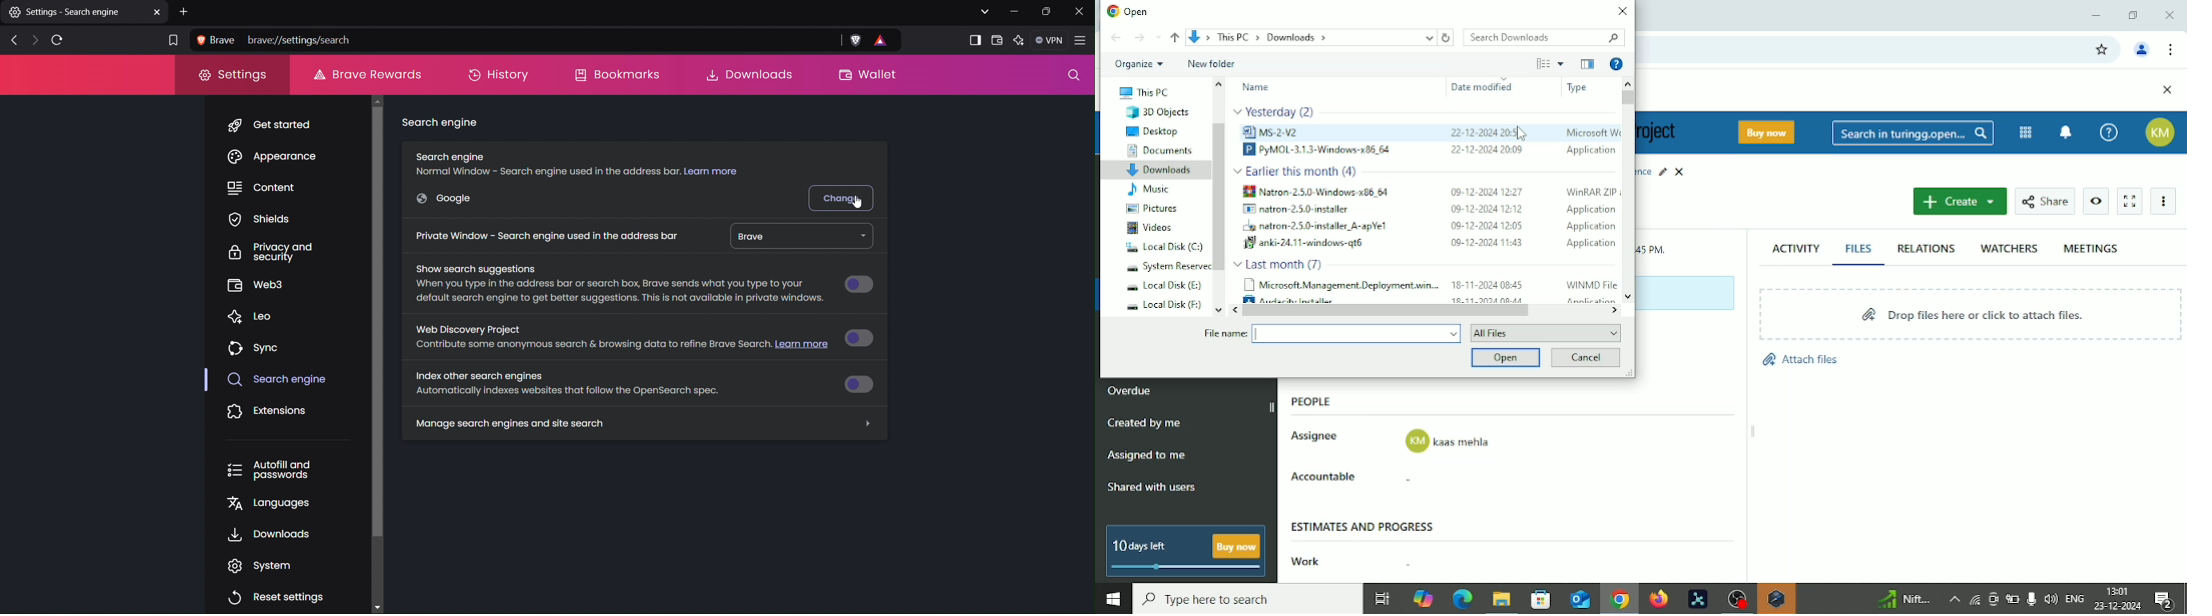 This screenshot has width=2212, height=616. I want to click on People, so click(1318, 403).